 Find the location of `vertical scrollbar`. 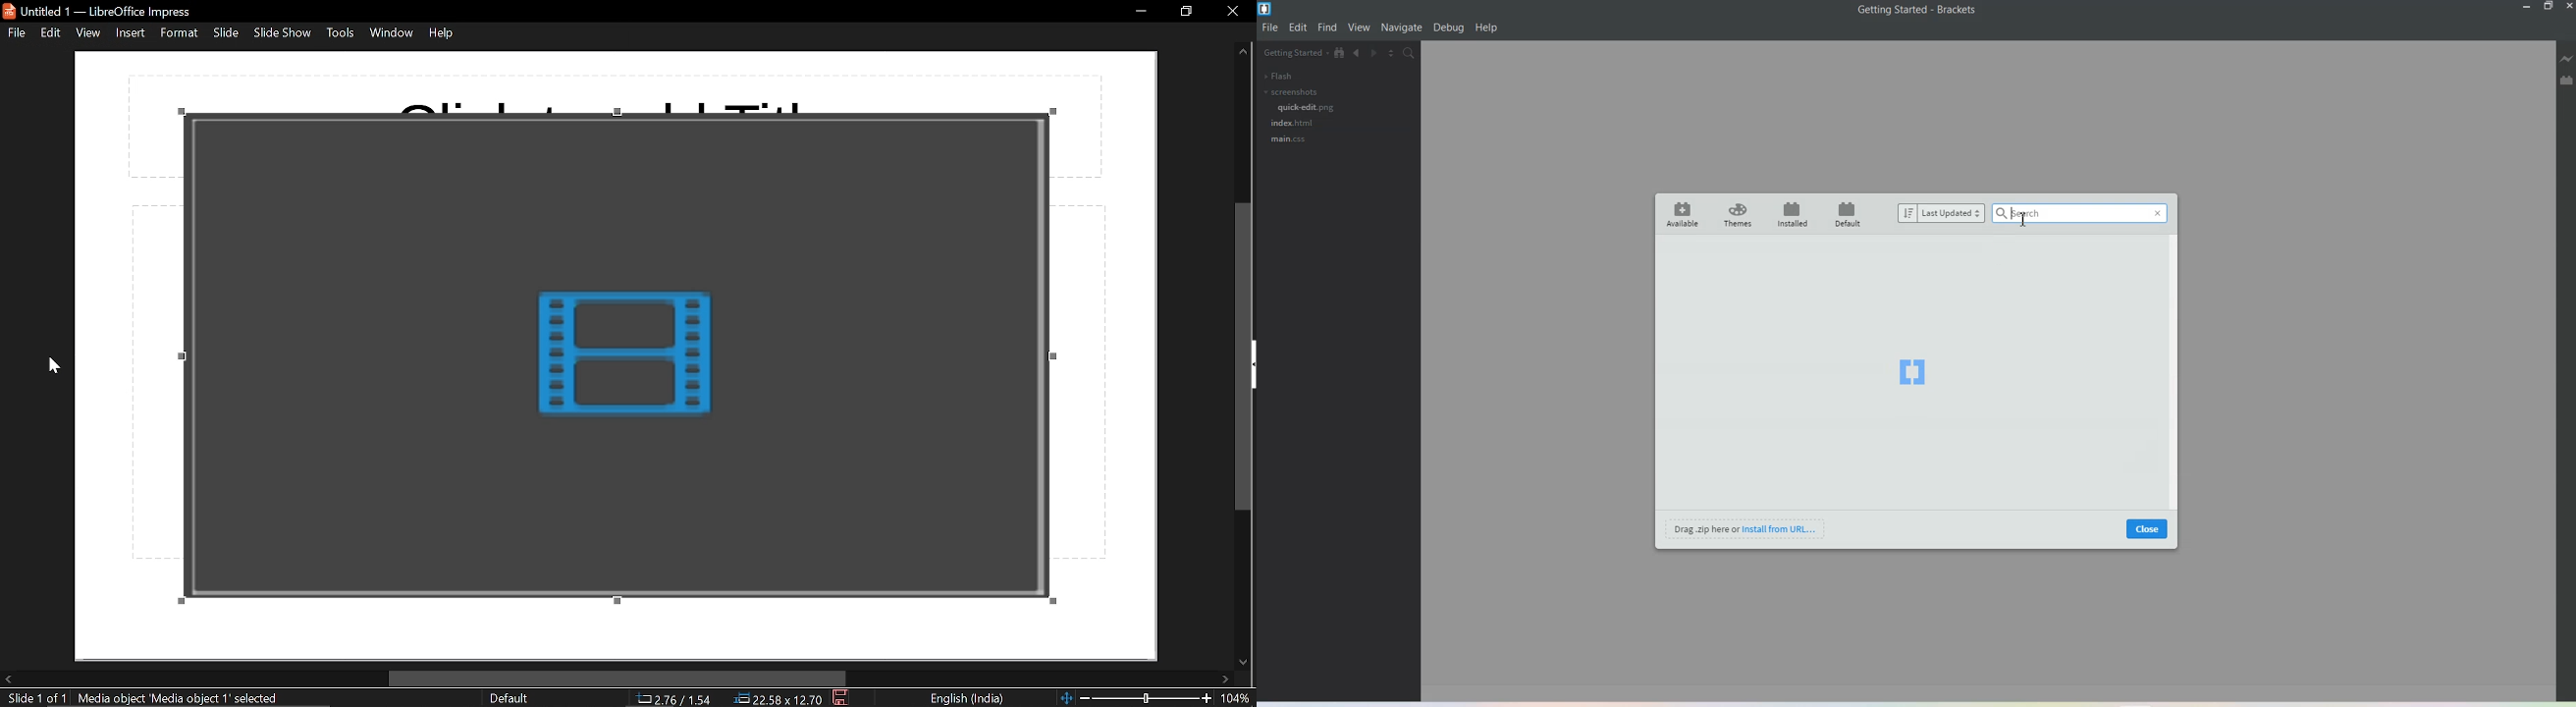

vertical scrollbar is located at coordinates (1247, 354).